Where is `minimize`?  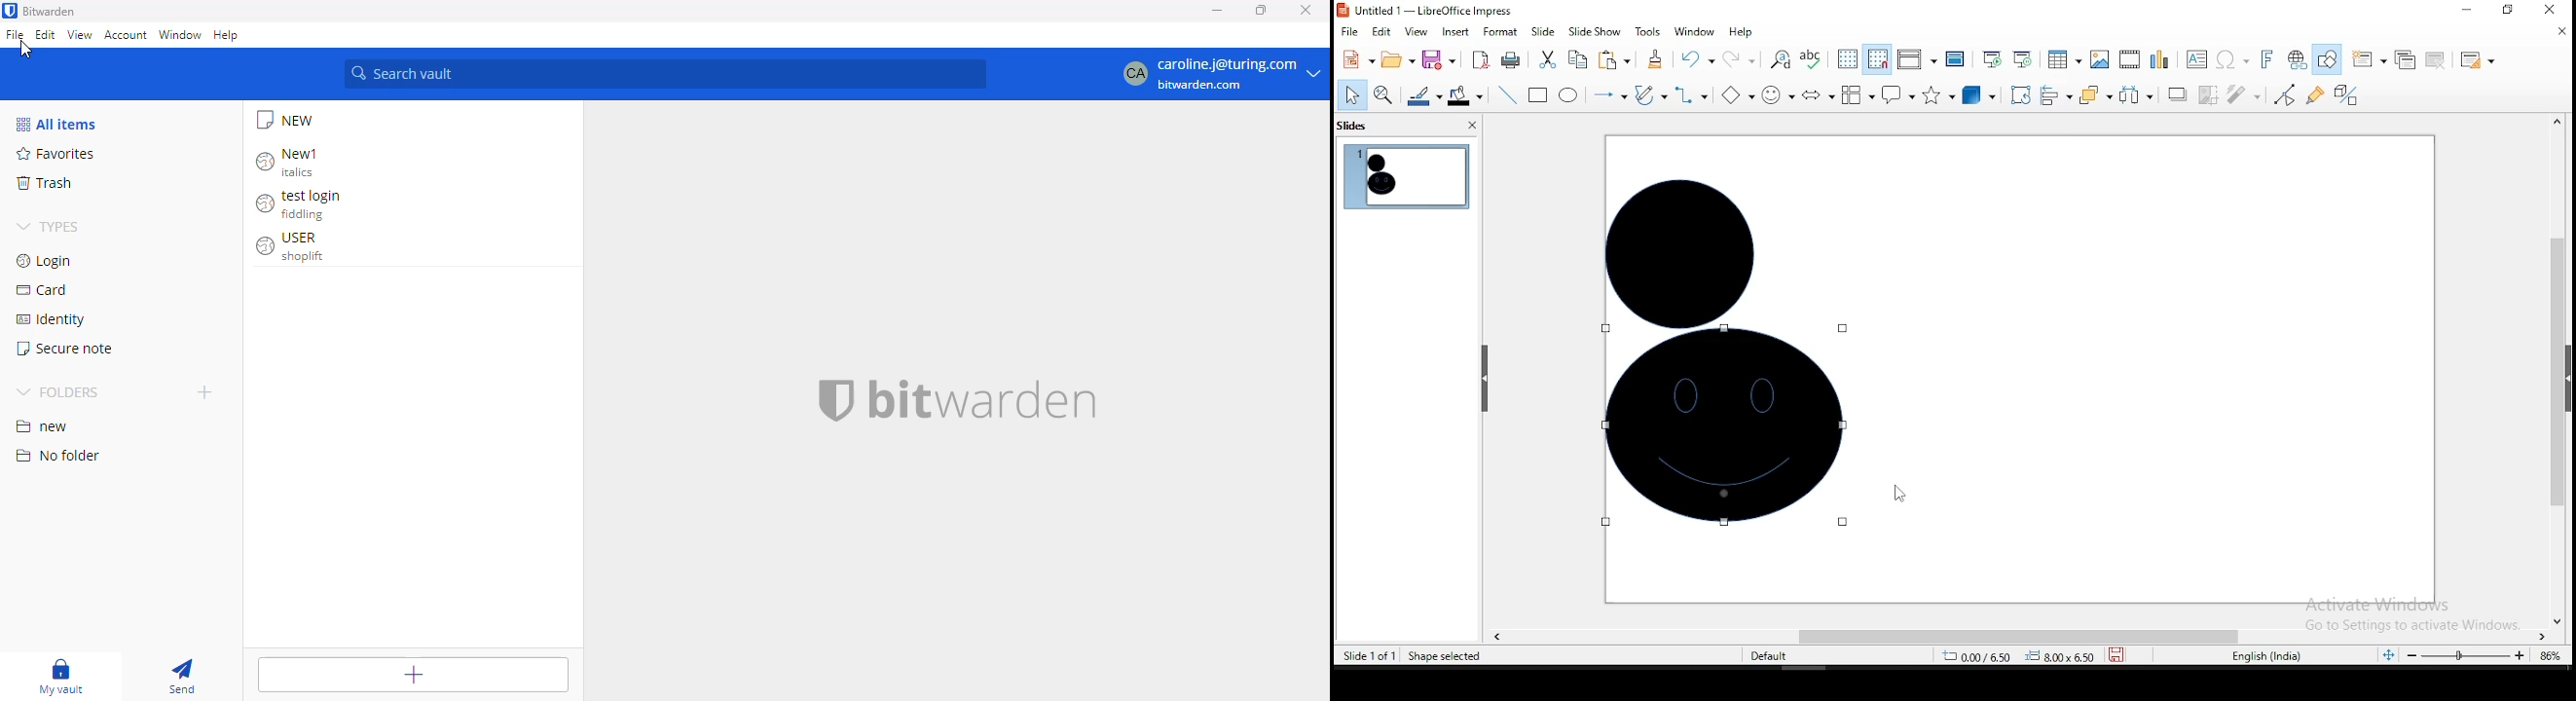
minimize is located at coordinates (2467, 10).